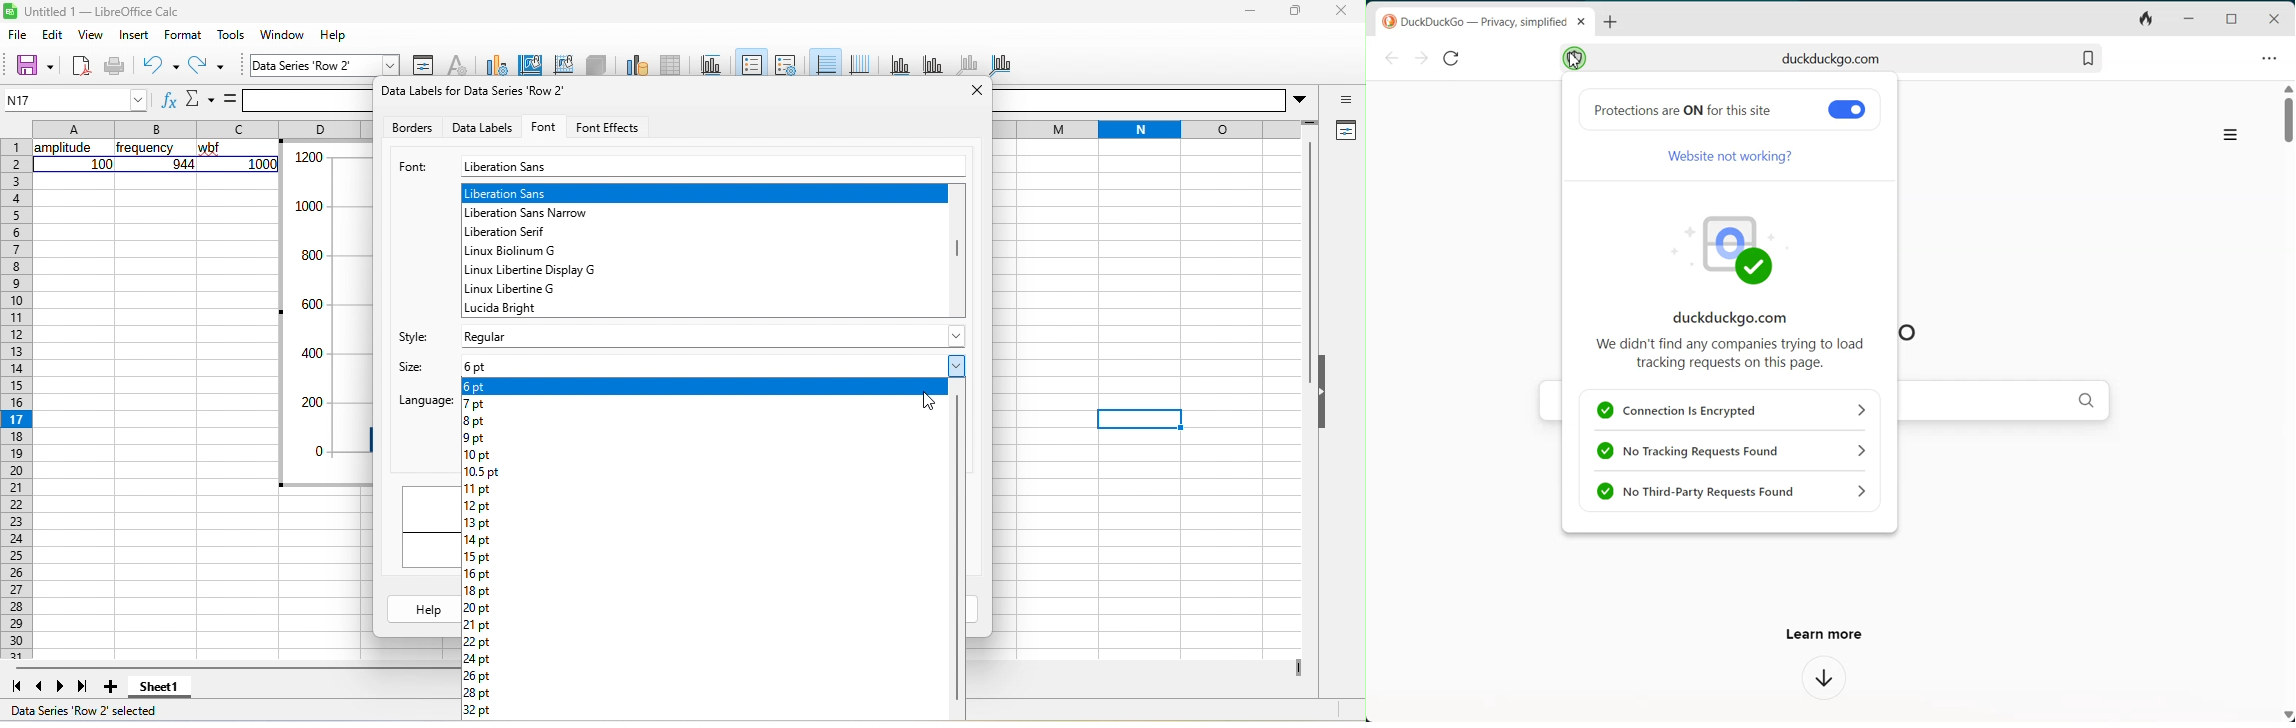  What do you see at coordinates (478, 576) in the screenshot?
I see `16 pt` at bounding box center [478, 576].